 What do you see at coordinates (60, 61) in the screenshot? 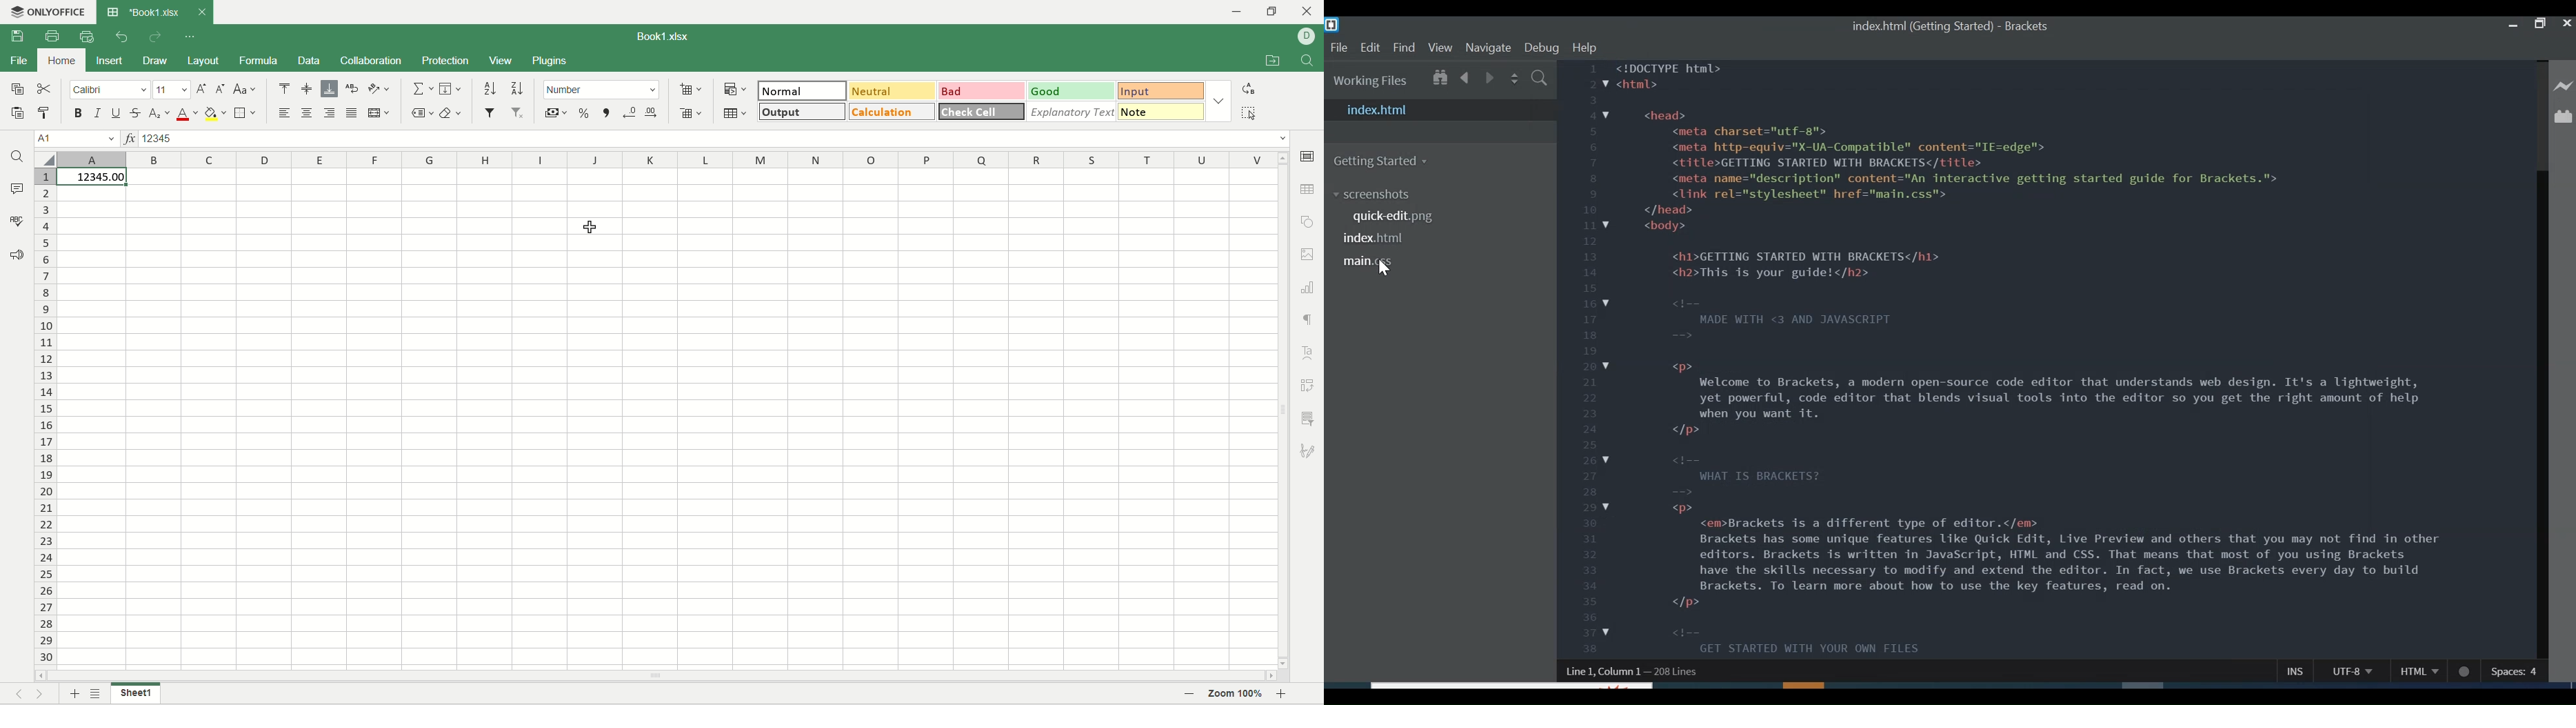
I see `home` at bounding box center [60, 61].